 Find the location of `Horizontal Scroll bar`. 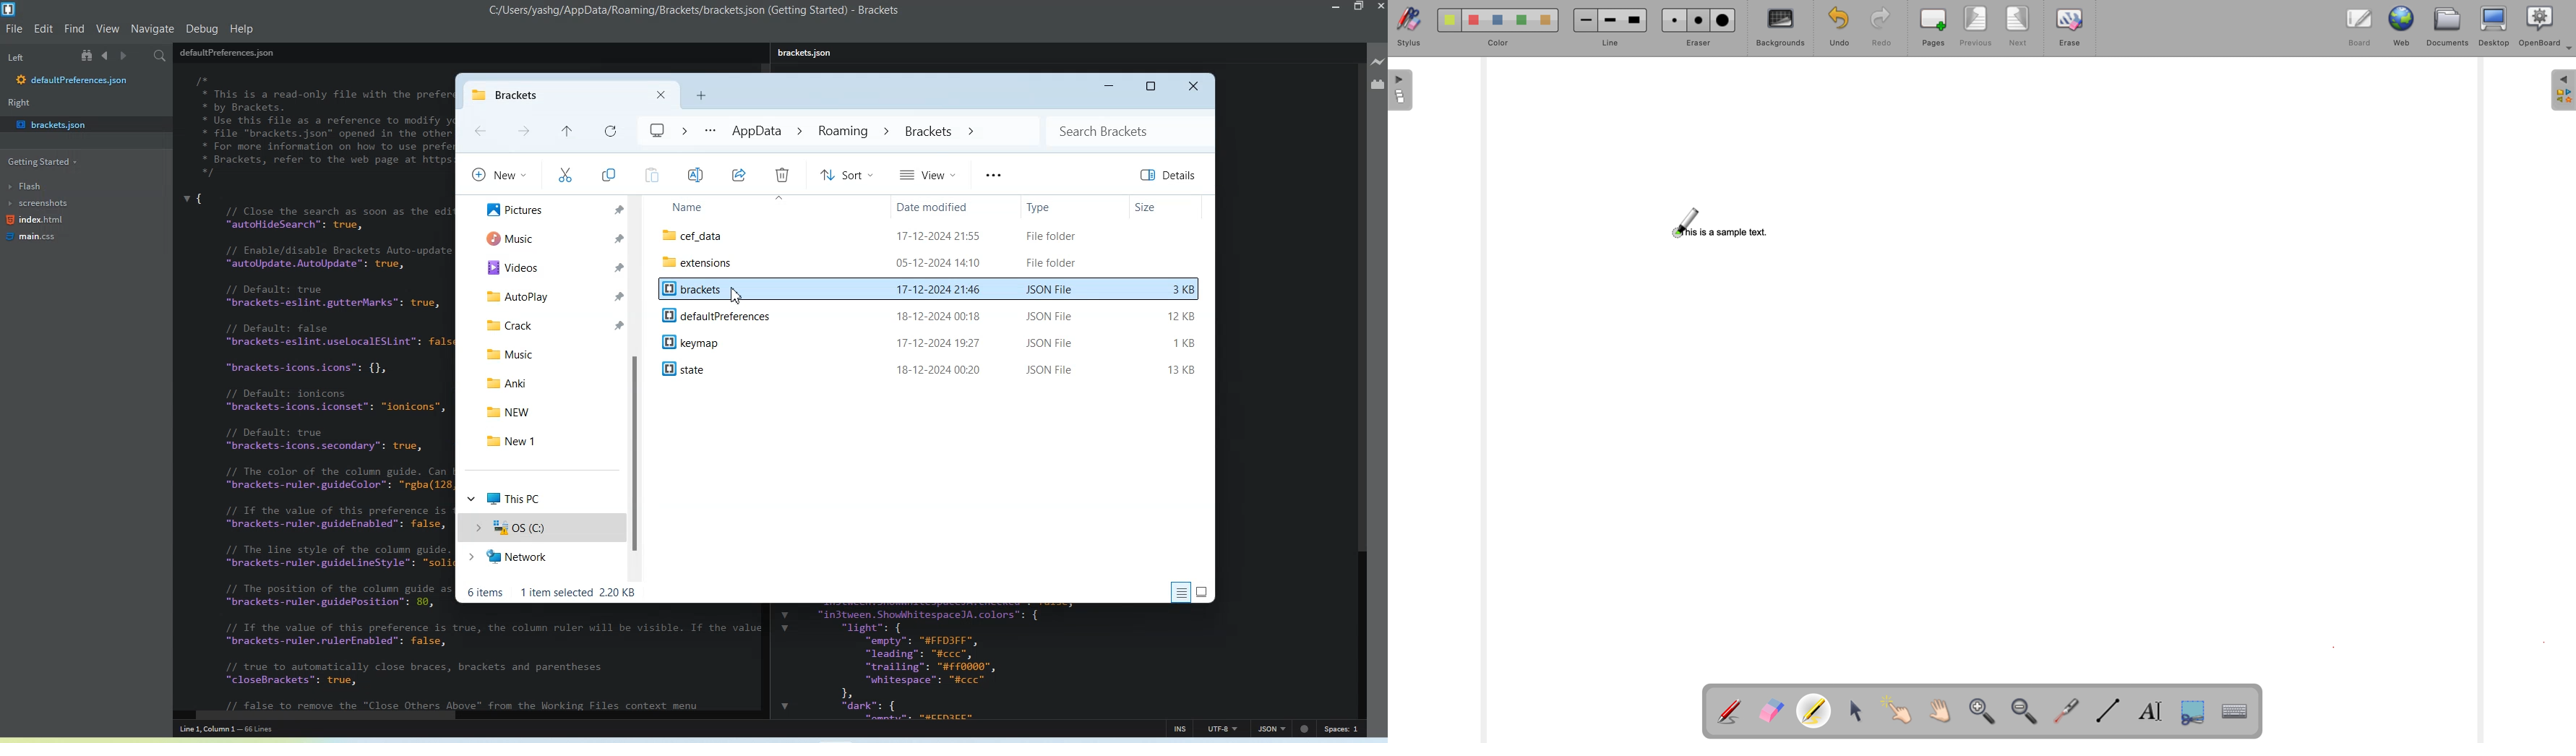

Horizontal Scroll bar is located at coordinates (463, 716).